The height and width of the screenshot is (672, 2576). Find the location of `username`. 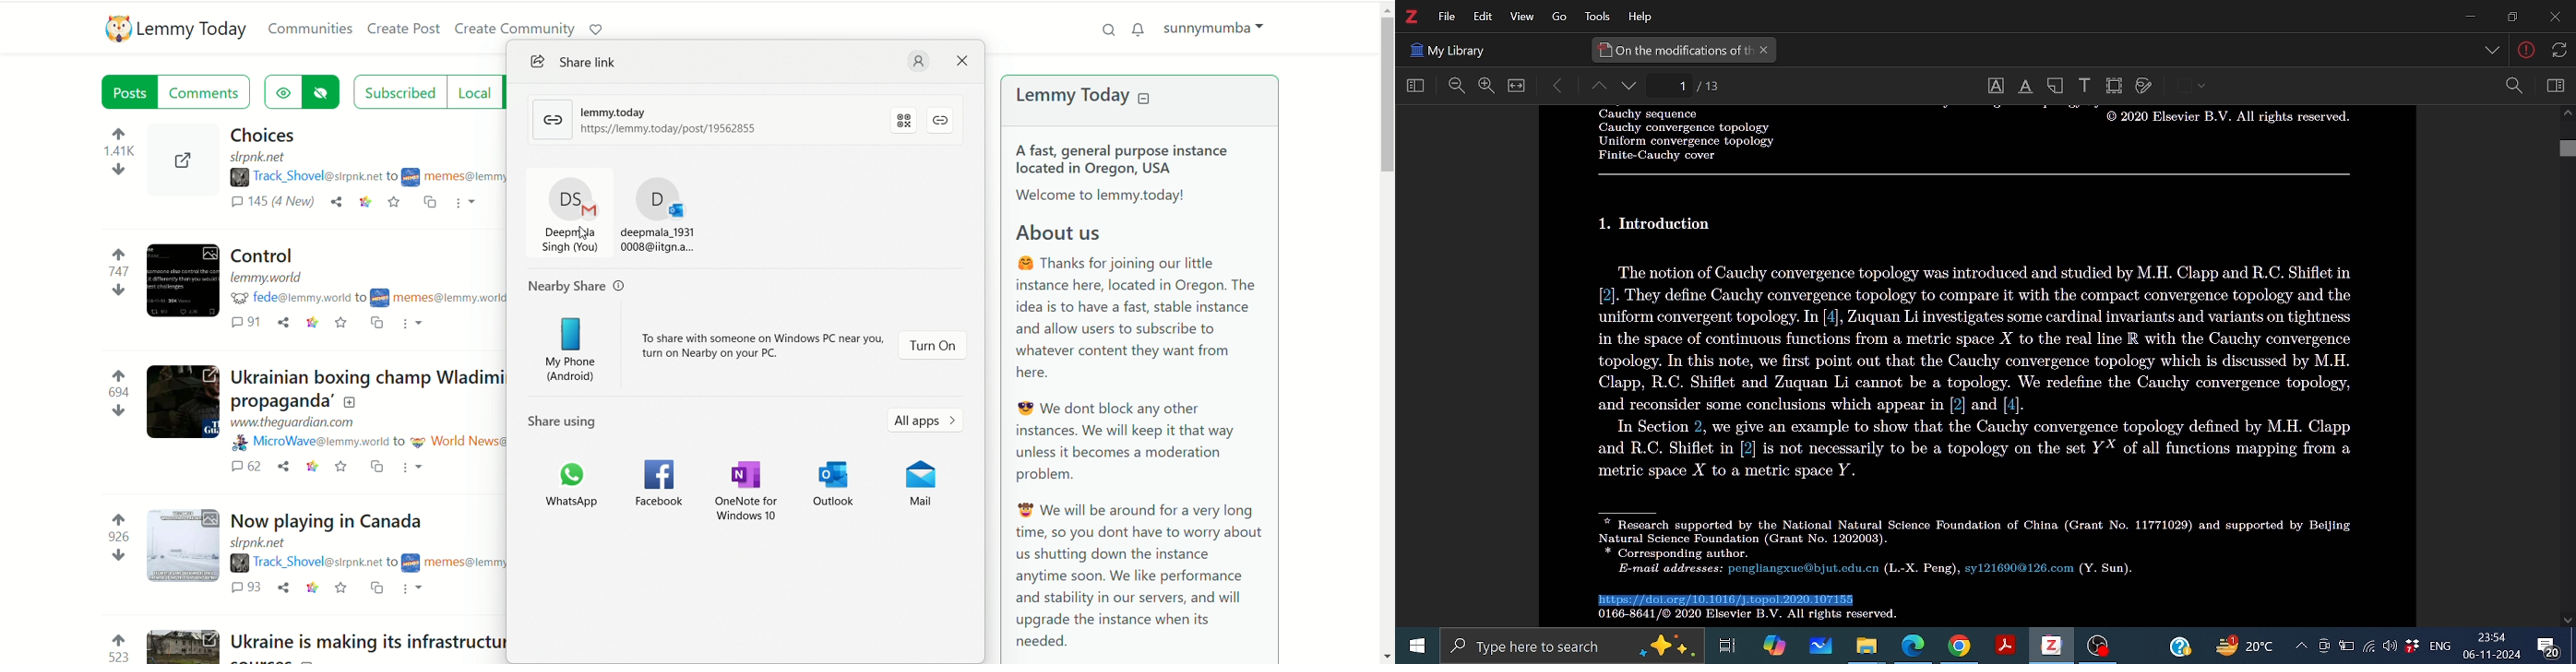

username is located at coordinates (305, 563).